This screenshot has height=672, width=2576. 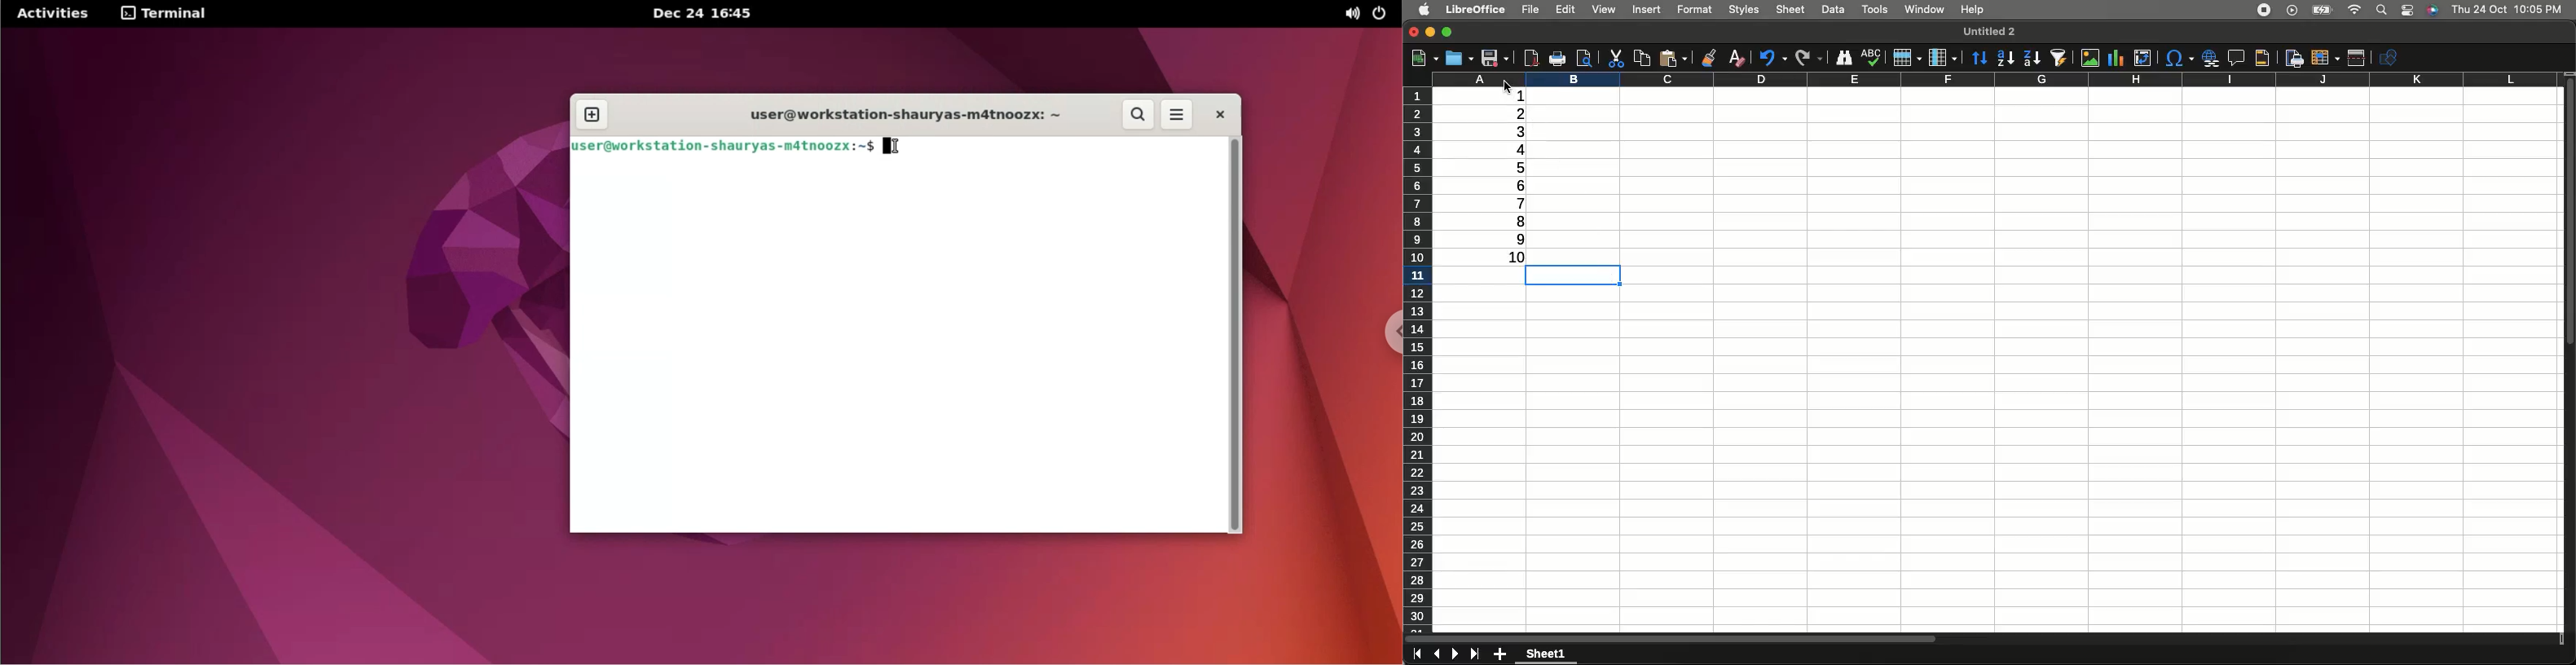 What do you see at coordinates (1437, 655) in the screenshot?
I see `Previous sheet` at bounding box center [1437, 655].